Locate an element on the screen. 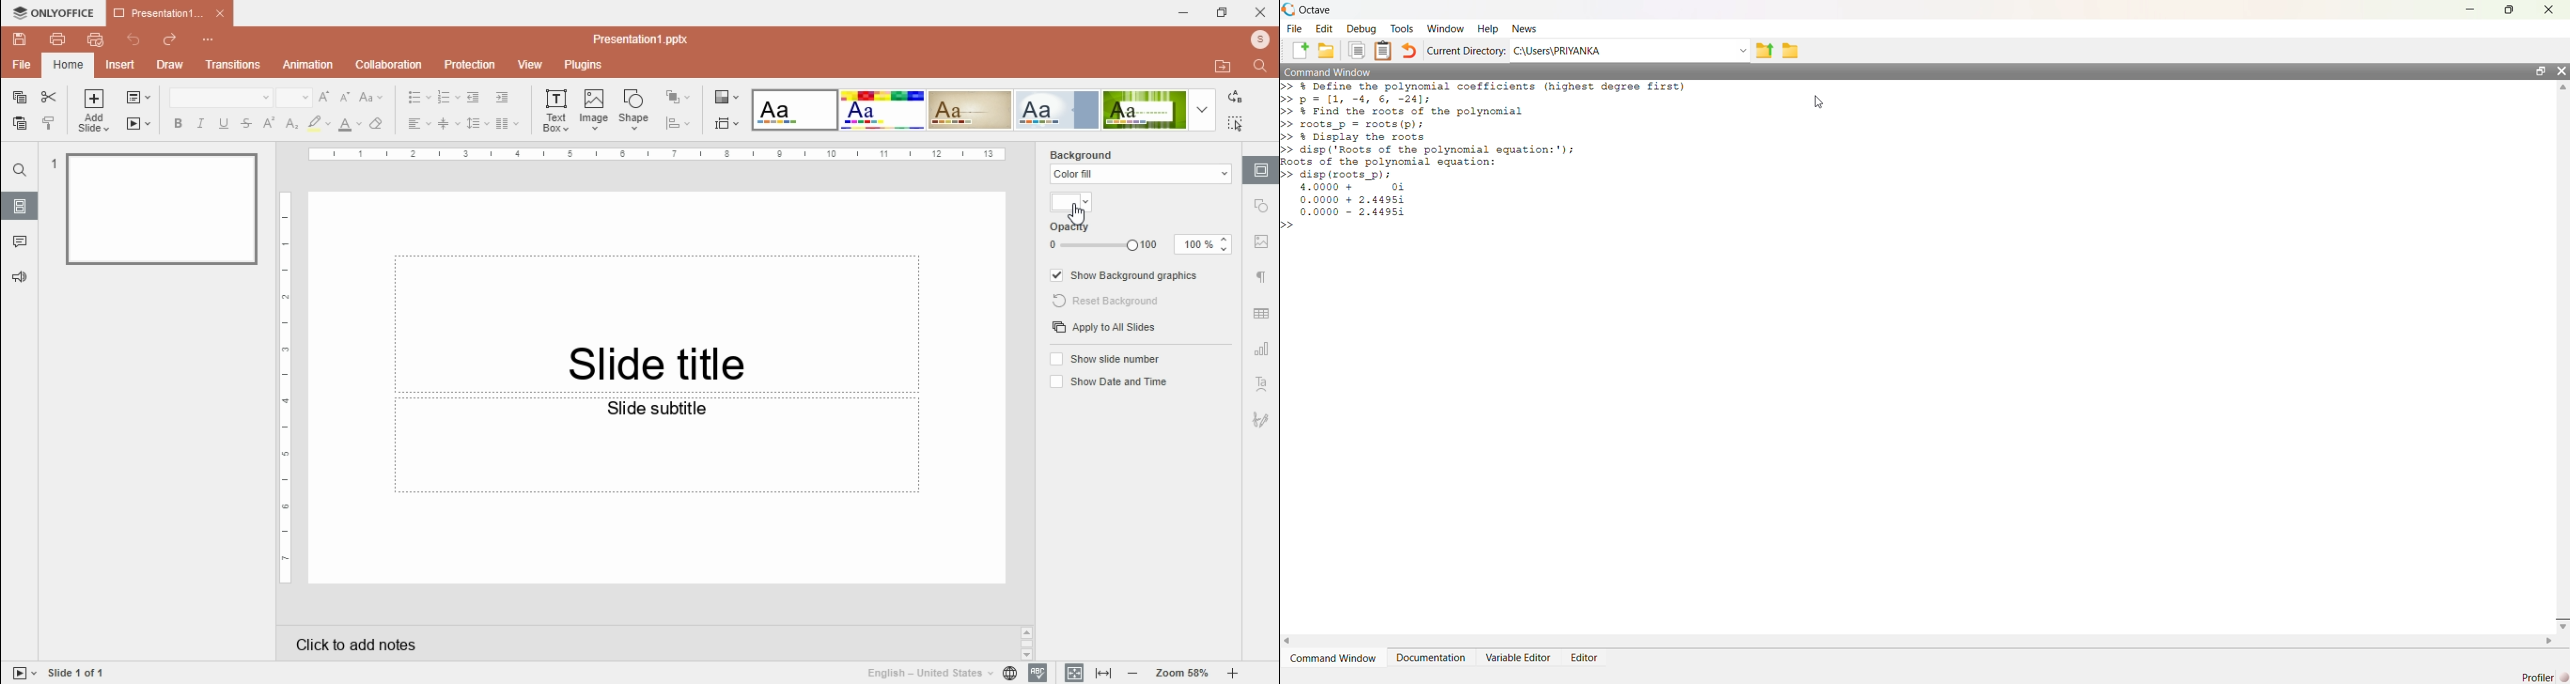  font color is located at coordinates (350, 124).